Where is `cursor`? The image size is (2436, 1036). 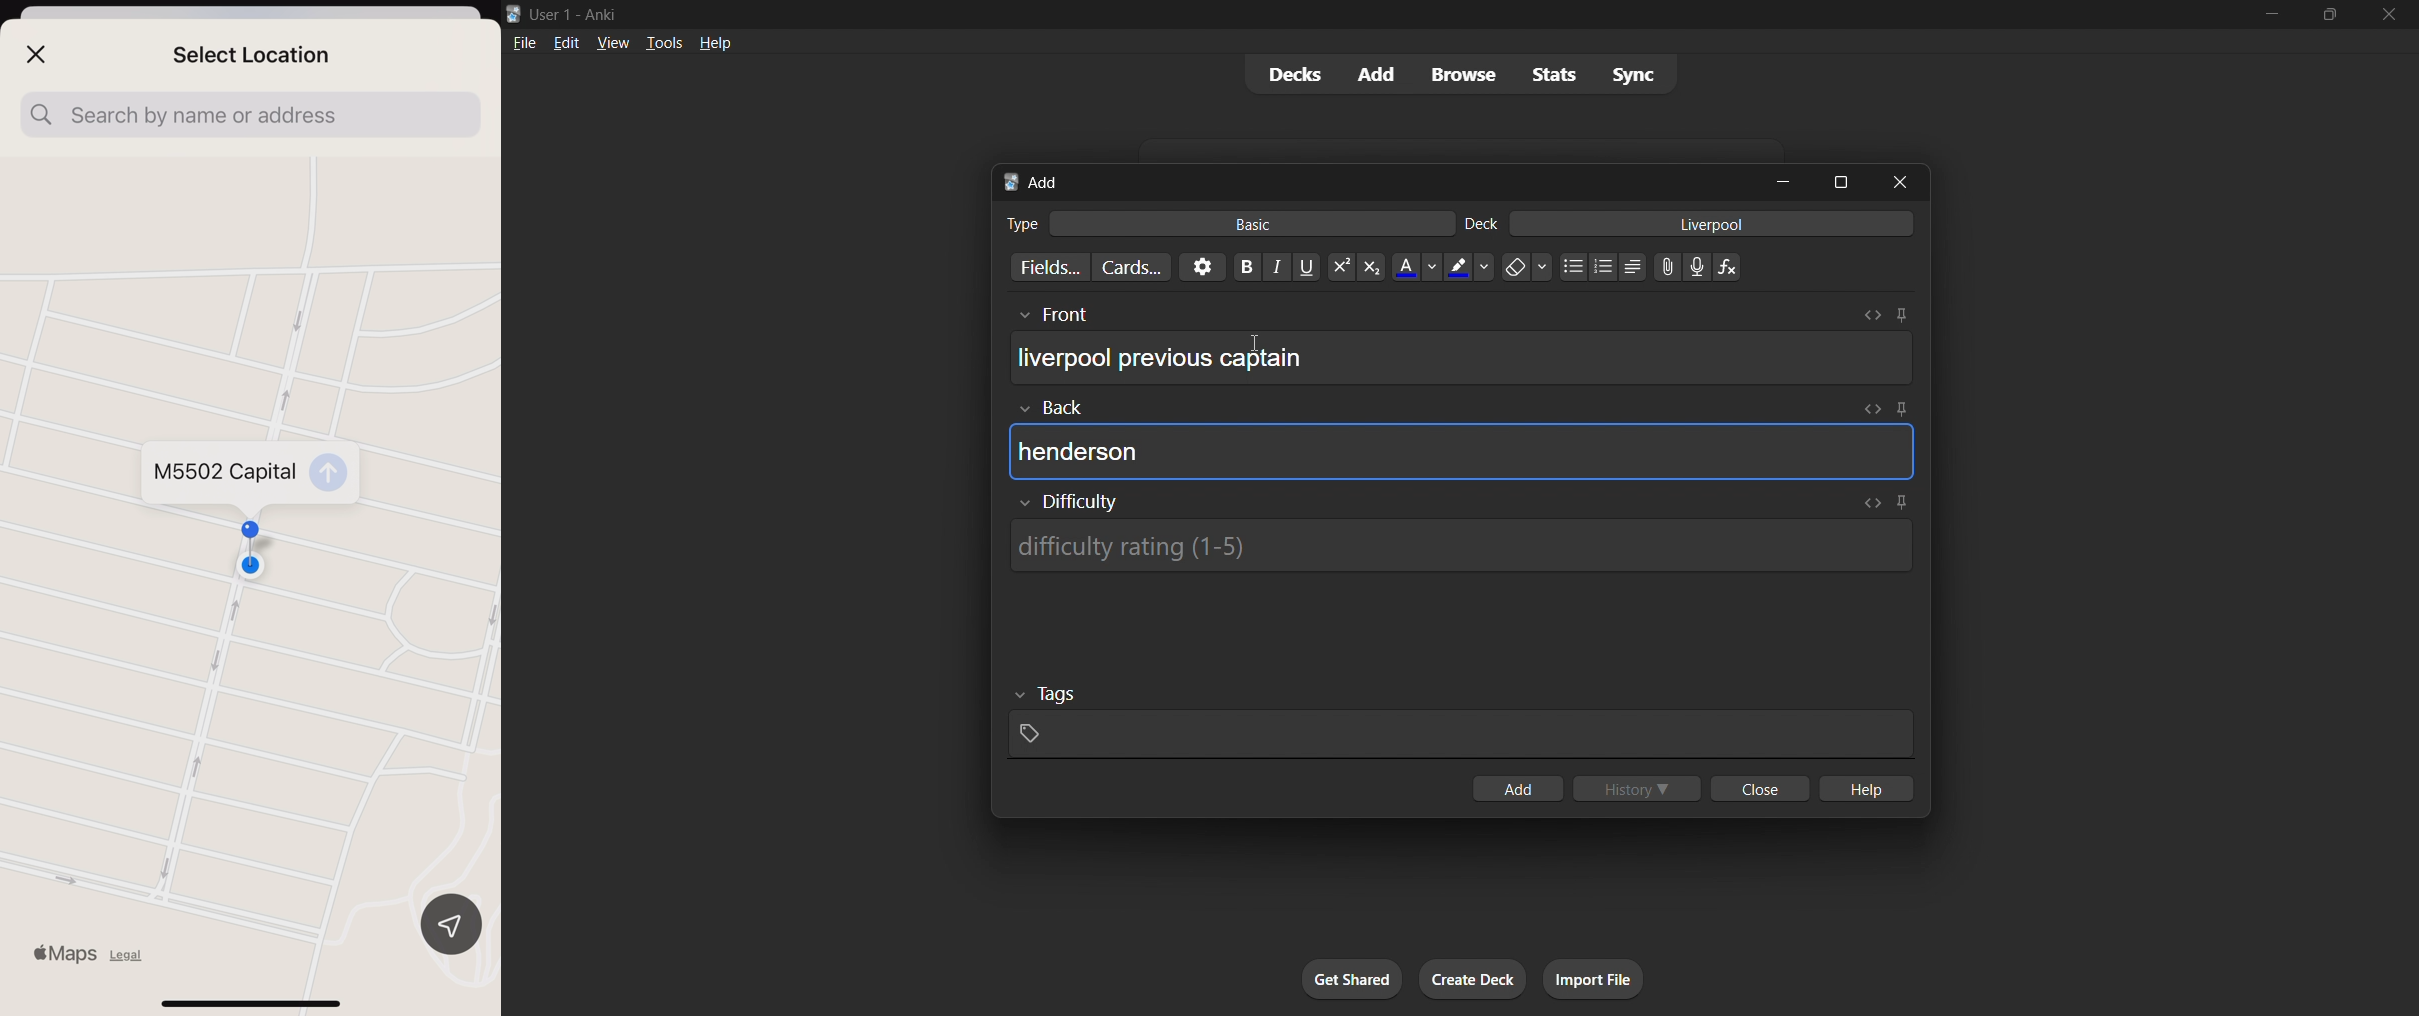 cursor is located at coordinates (1252, 344).